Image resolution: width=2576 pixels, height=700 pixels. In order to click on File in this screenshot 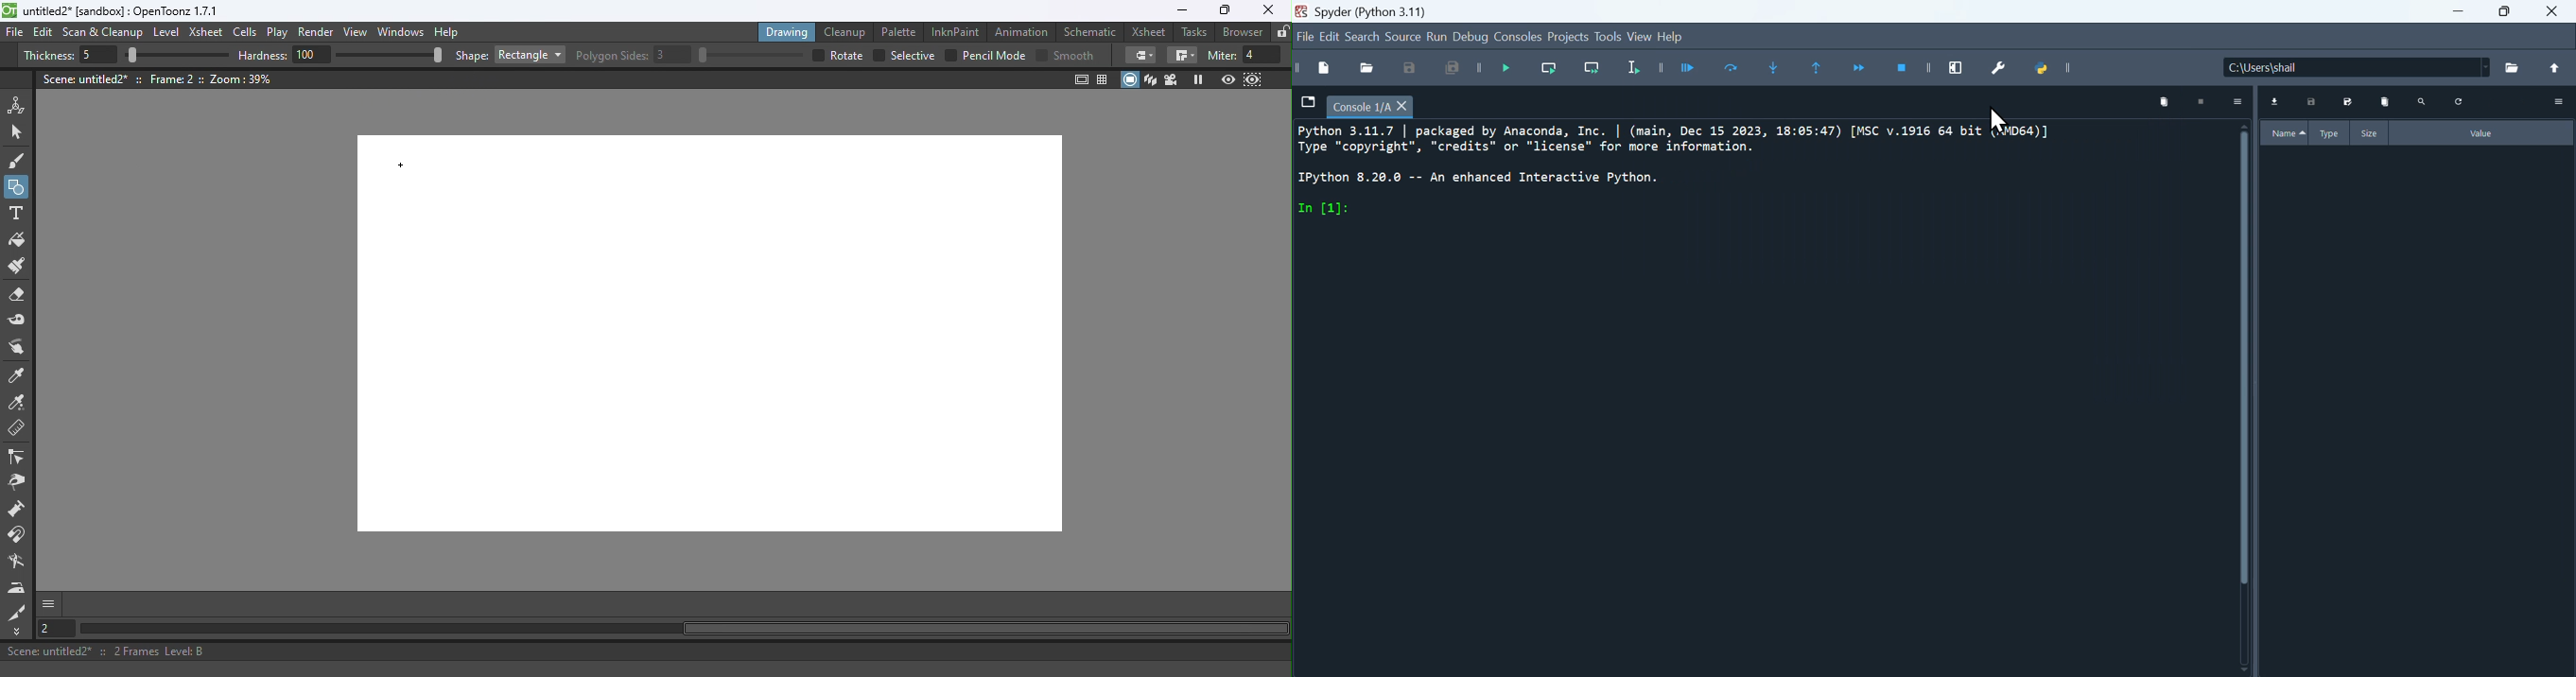, I will do `click(15, 33)`.